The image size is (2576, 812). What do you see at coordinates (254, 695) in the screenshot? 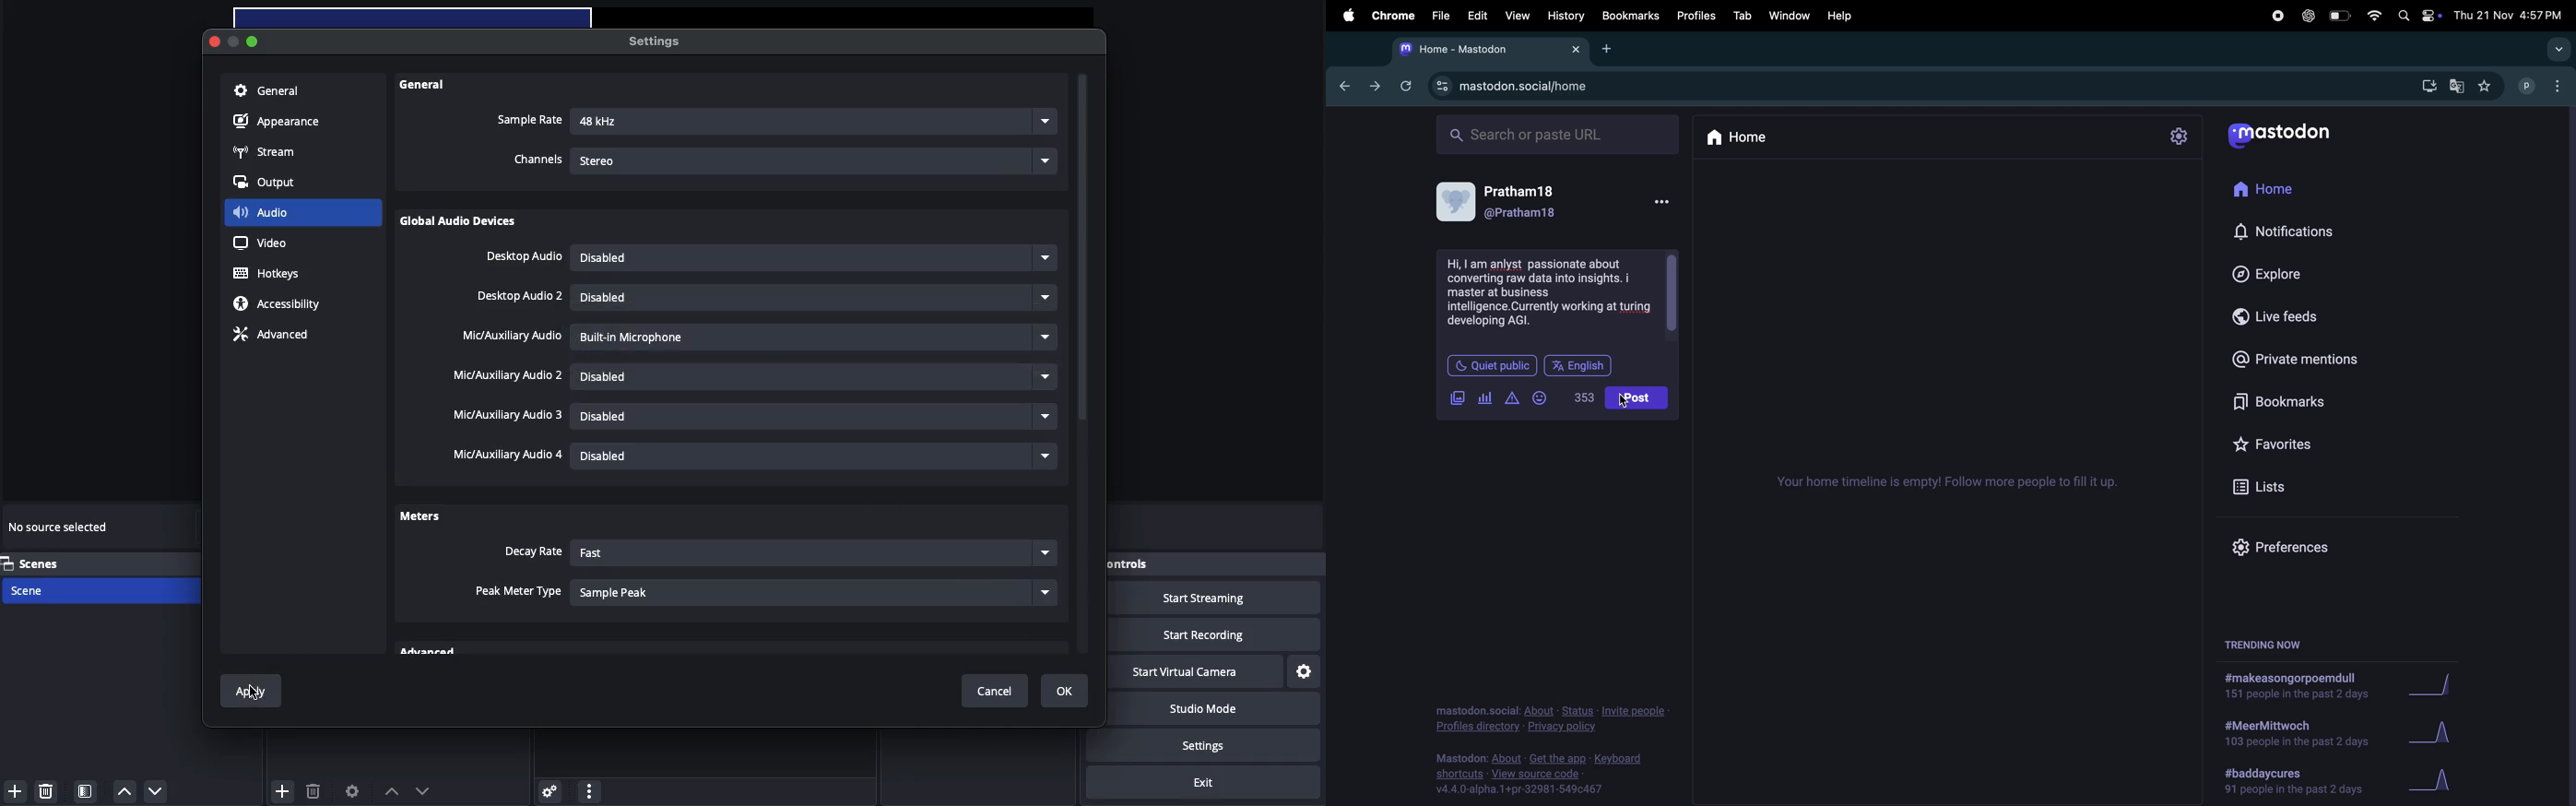
I see `Apply` at bounding box center [254, 695].